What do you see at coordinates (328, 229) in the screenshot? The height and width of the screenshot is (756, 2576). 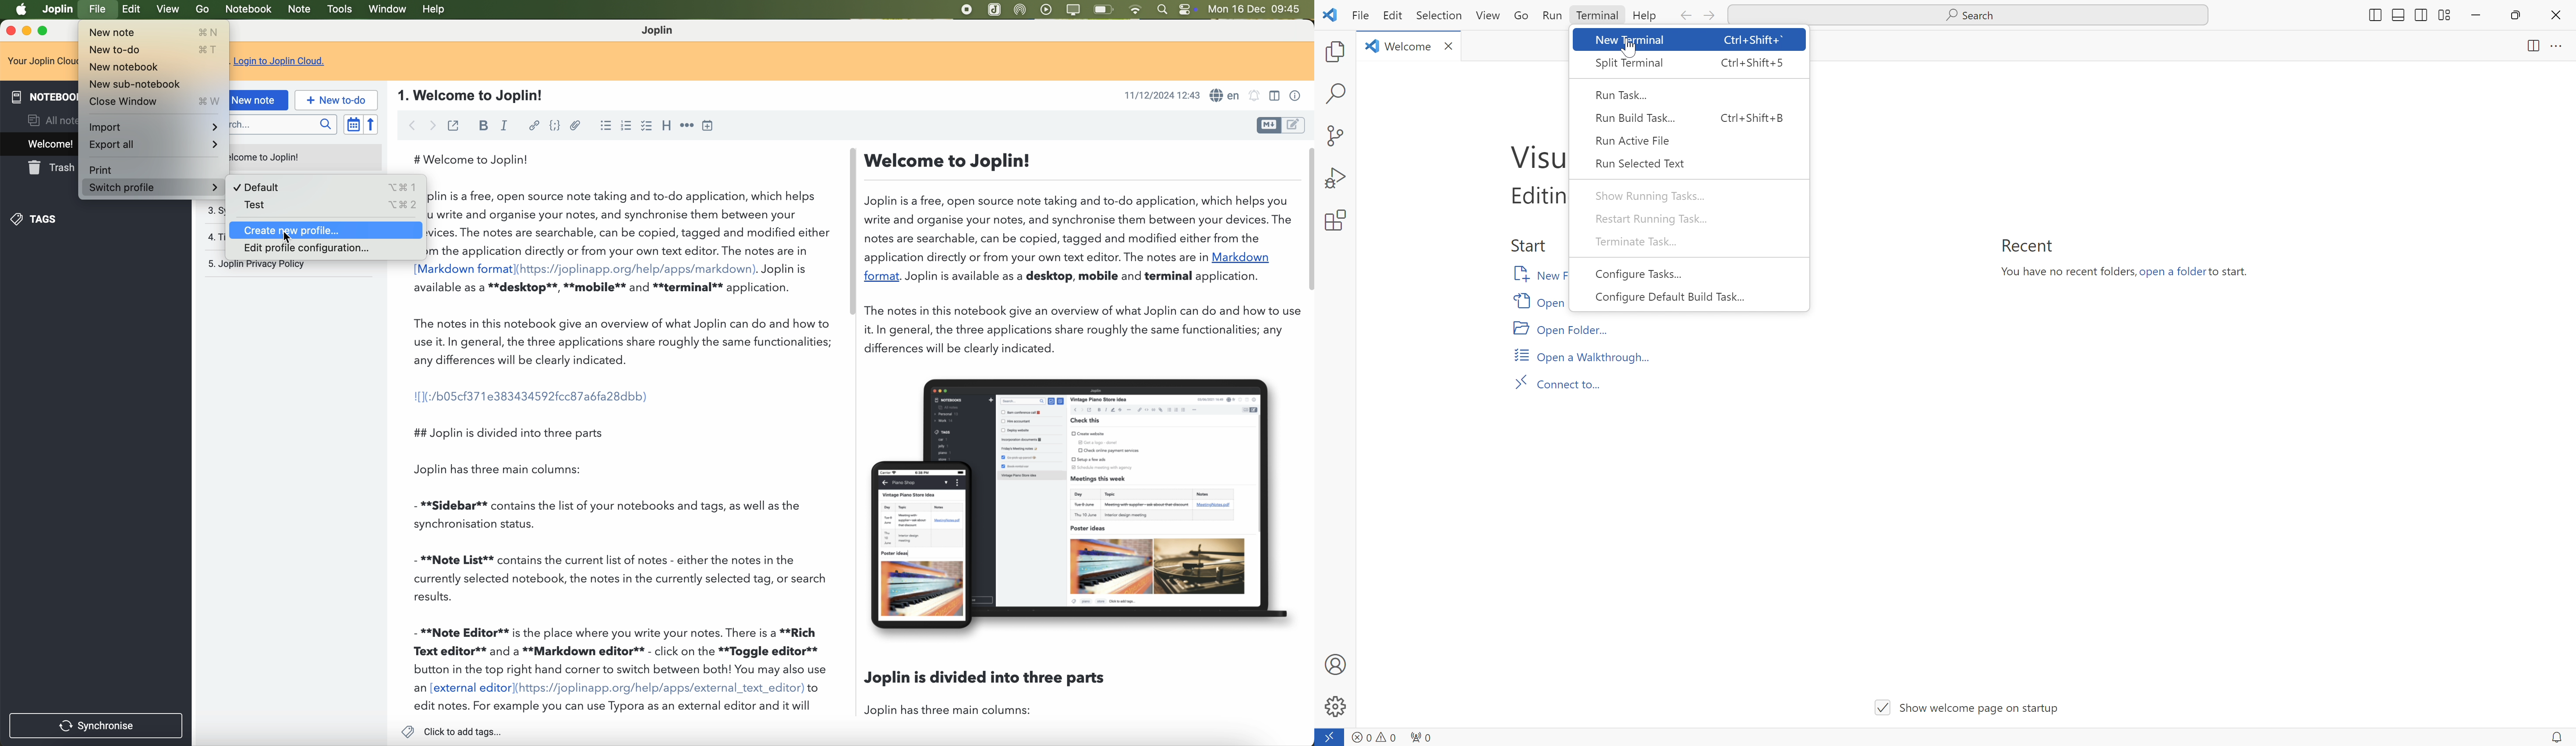 I see `Create new profile...` at bounding box center [328, 229].